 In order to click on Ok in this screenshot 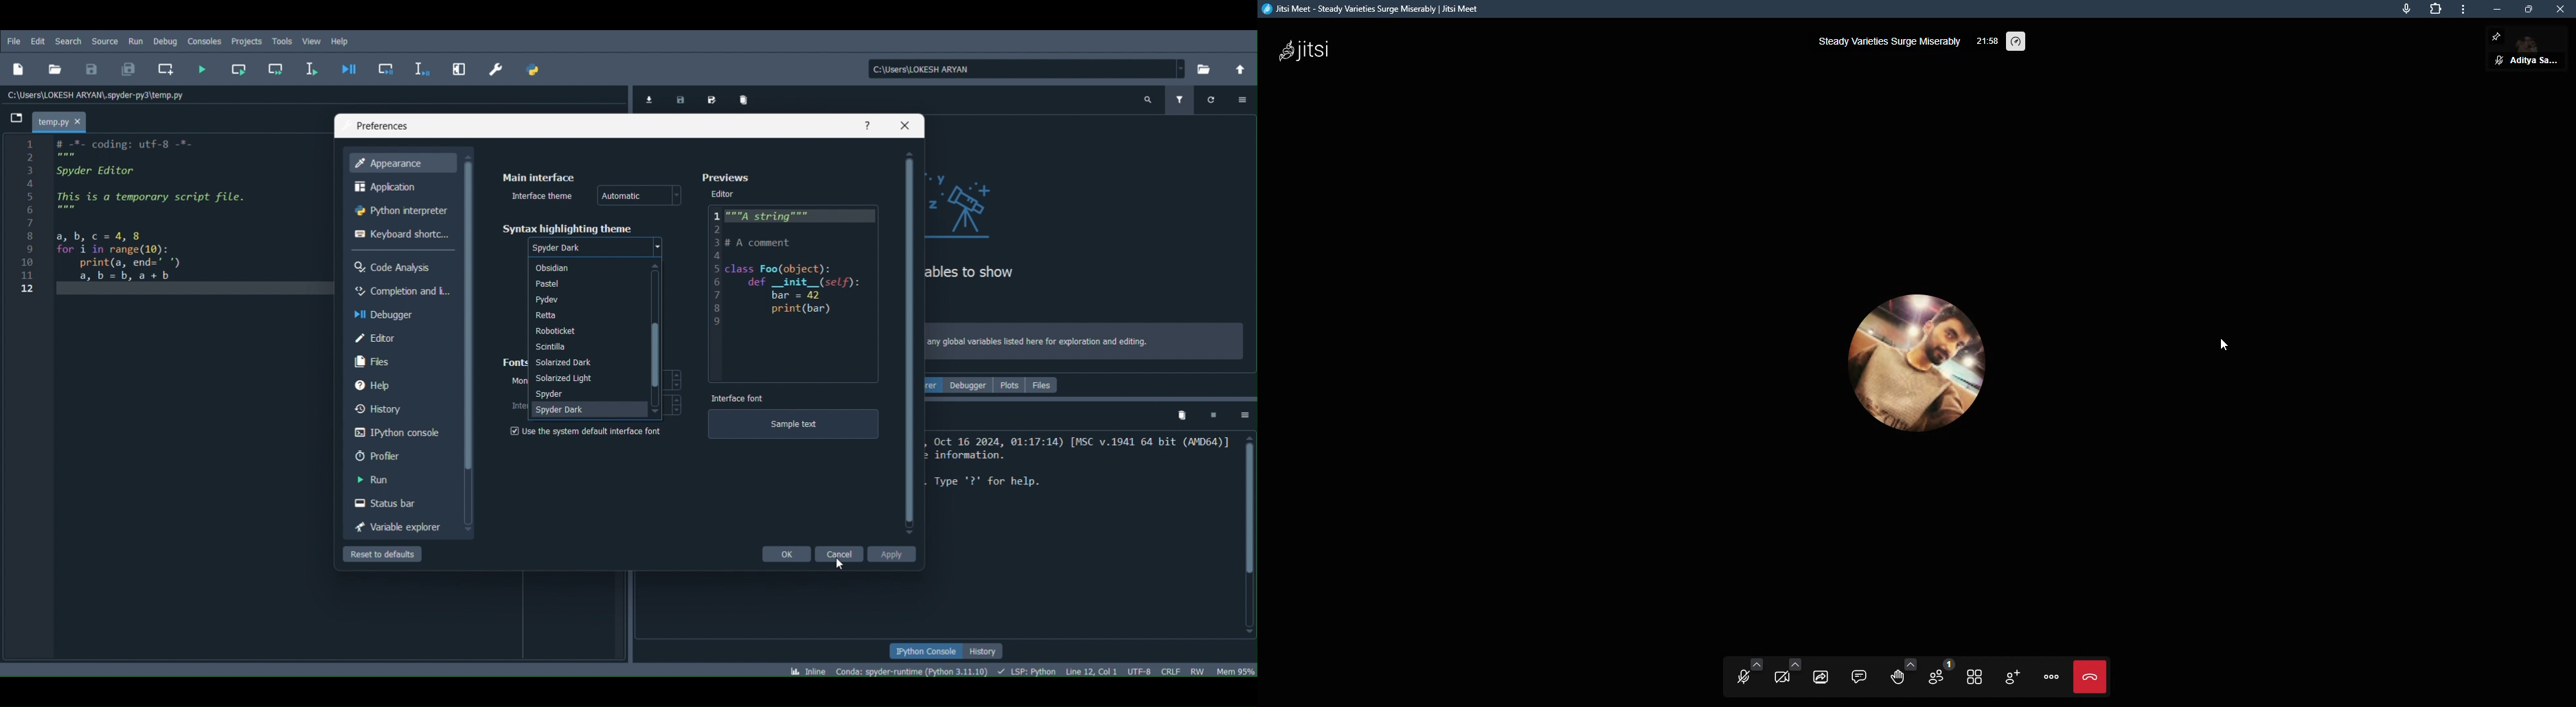, I will do `click(786, 553)`.